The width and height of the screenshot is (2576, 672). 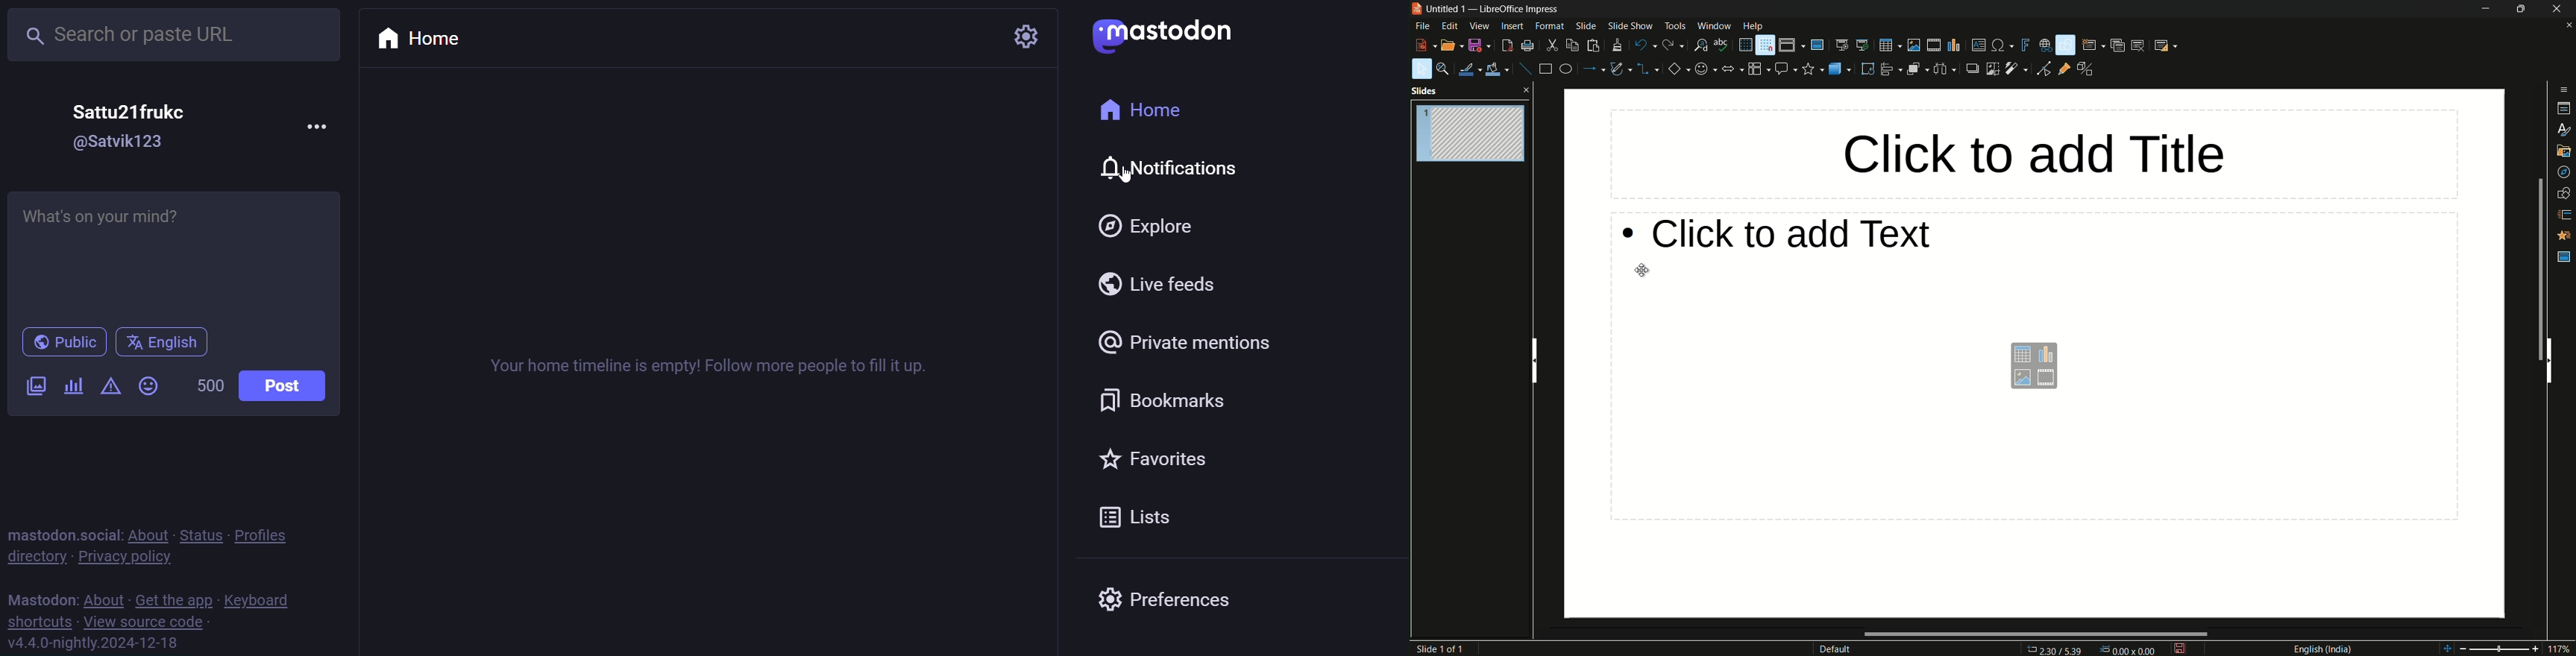 What do you see at coordinates (1166, 604) in the screenshot?
I see `preferences` at bounding box center [1166, 604].